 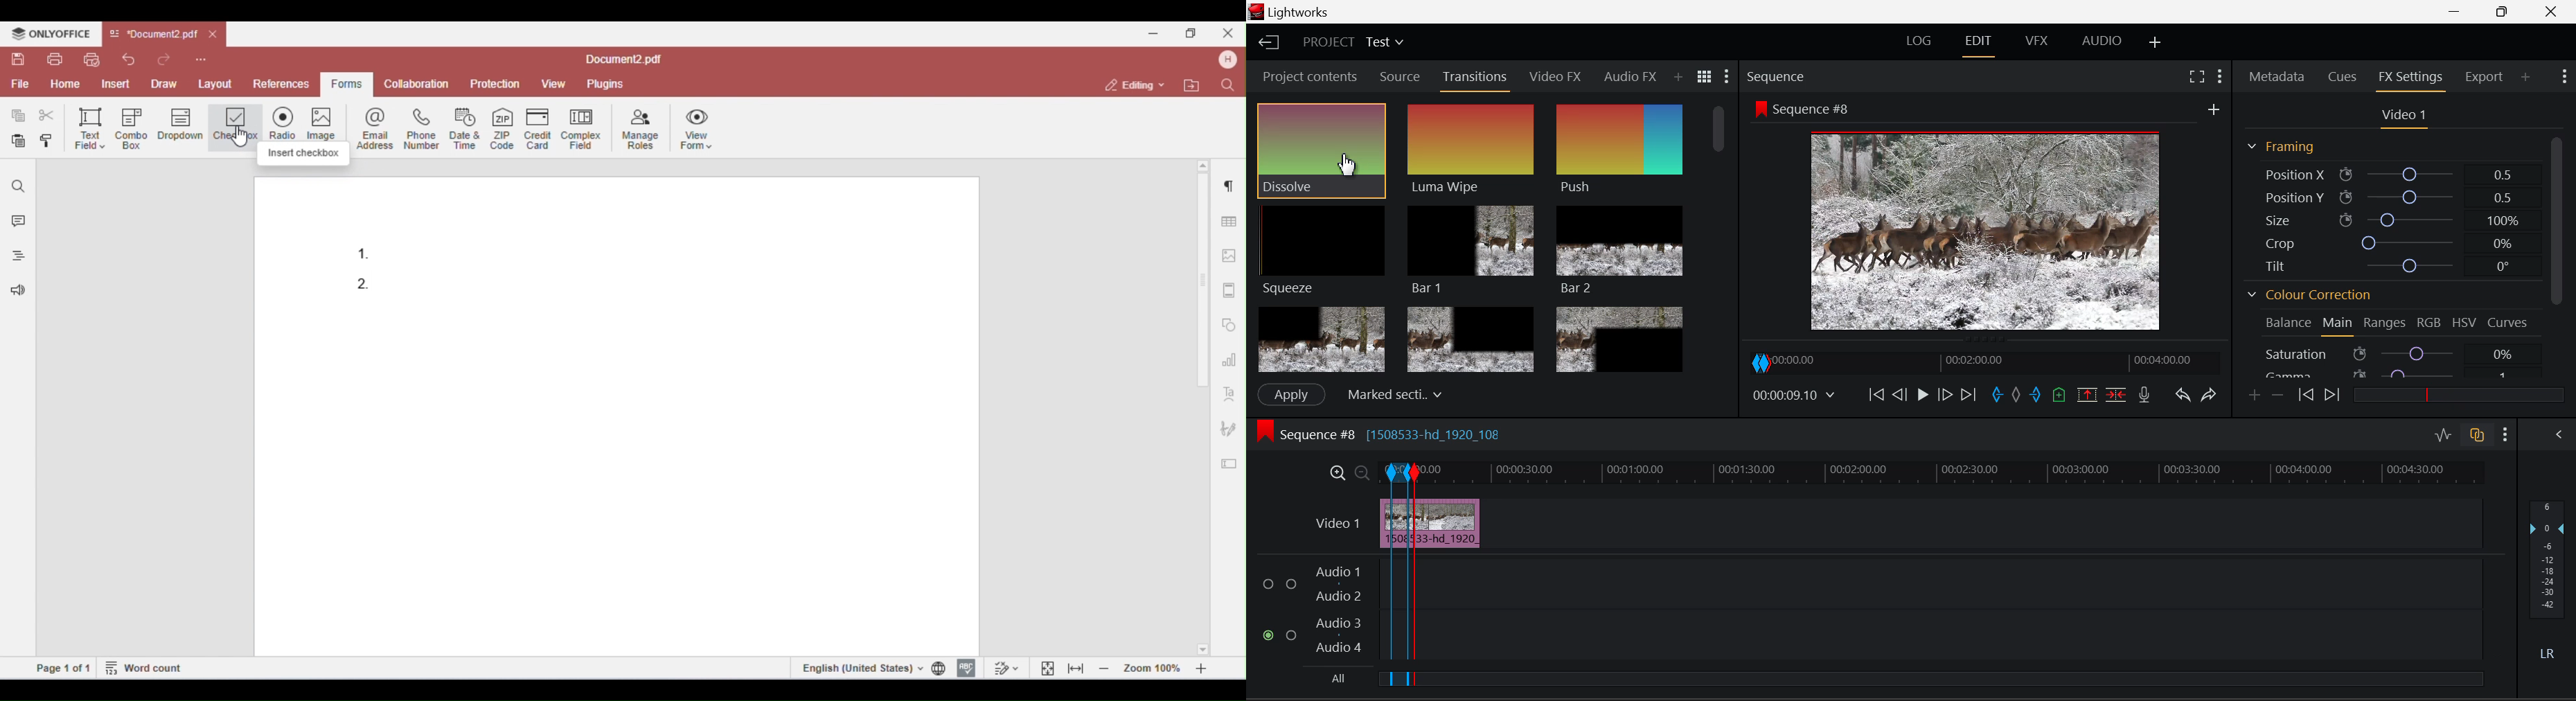 I want to click on Luma Wipe, so click(x=1471, y=150).